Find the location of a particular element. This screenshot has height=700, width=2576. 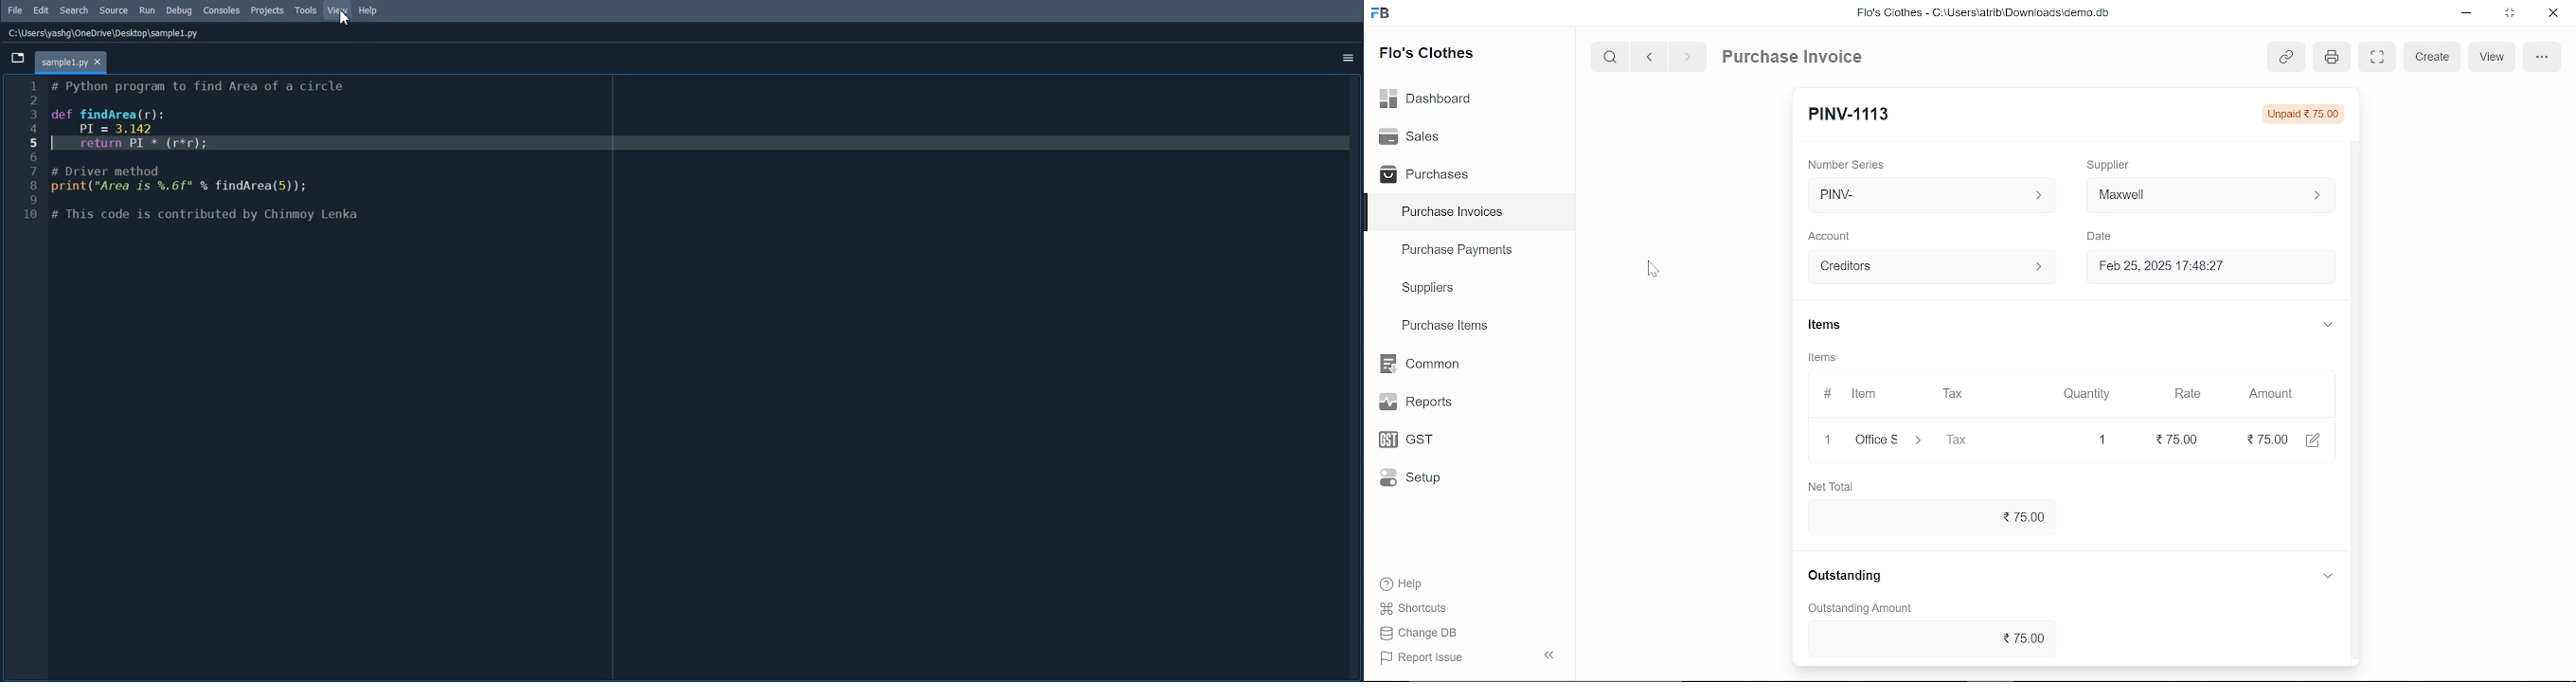

minimize is located at coordinates (2464, 13).